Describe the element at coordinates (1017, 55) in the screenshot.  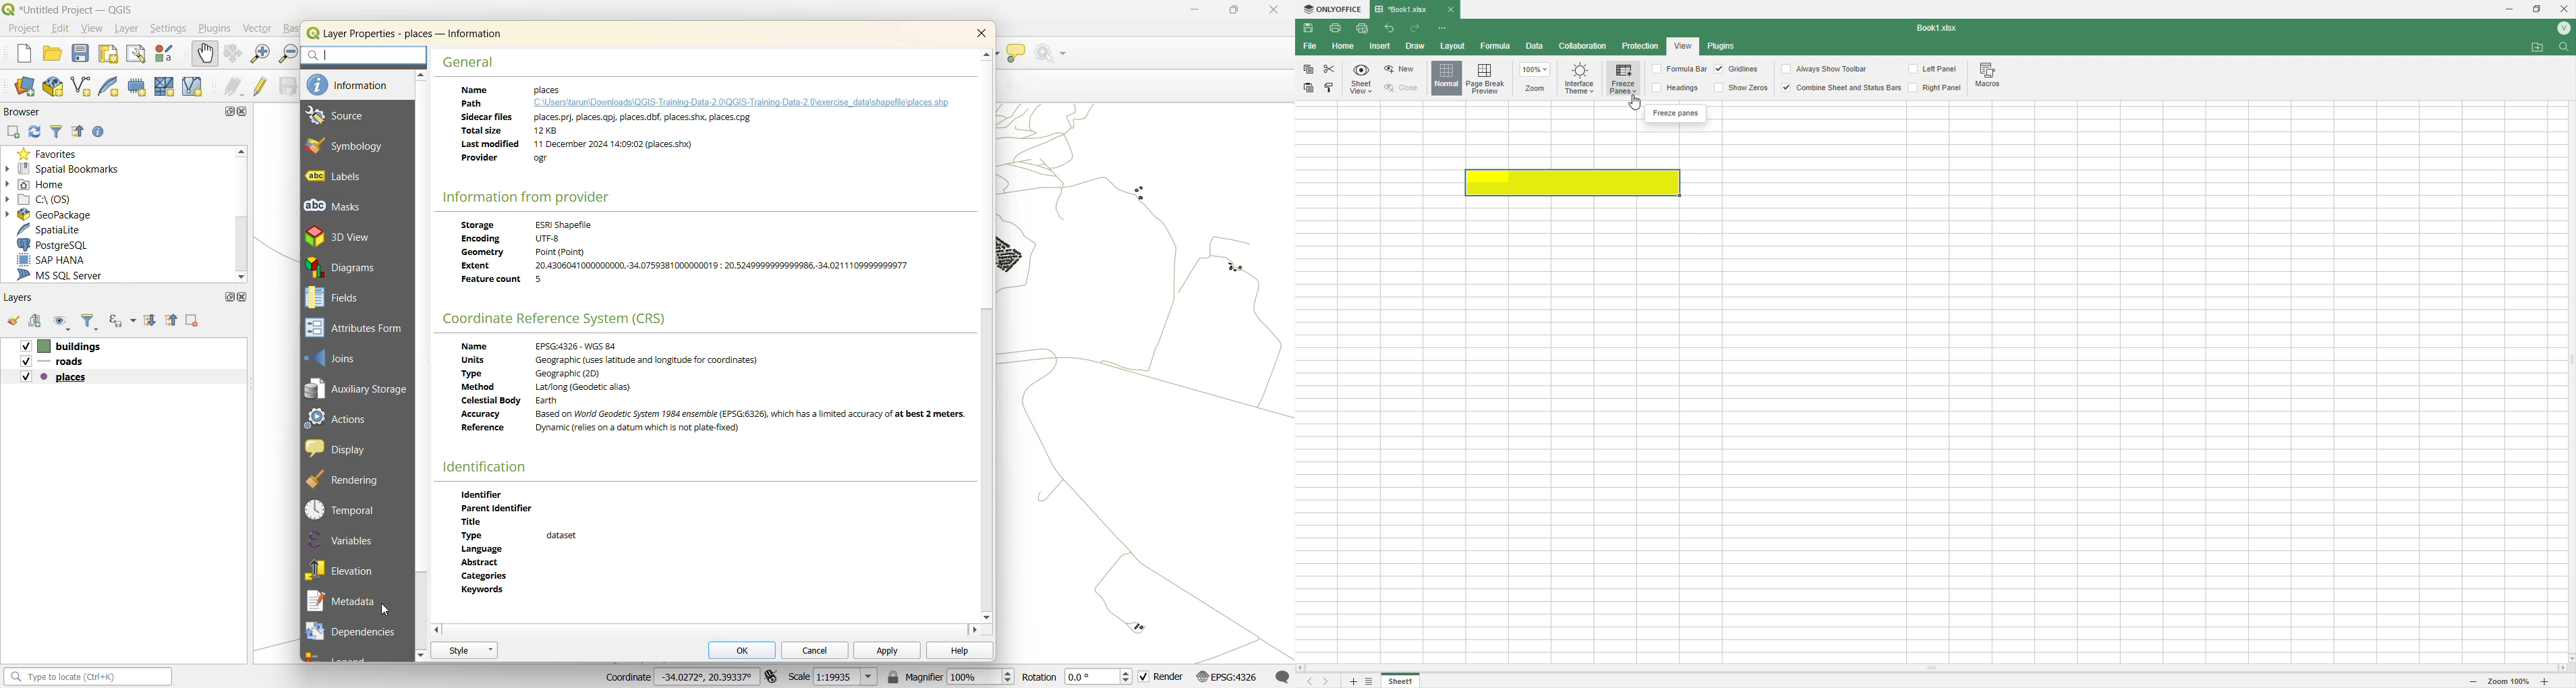
I see `show tips` at that location.